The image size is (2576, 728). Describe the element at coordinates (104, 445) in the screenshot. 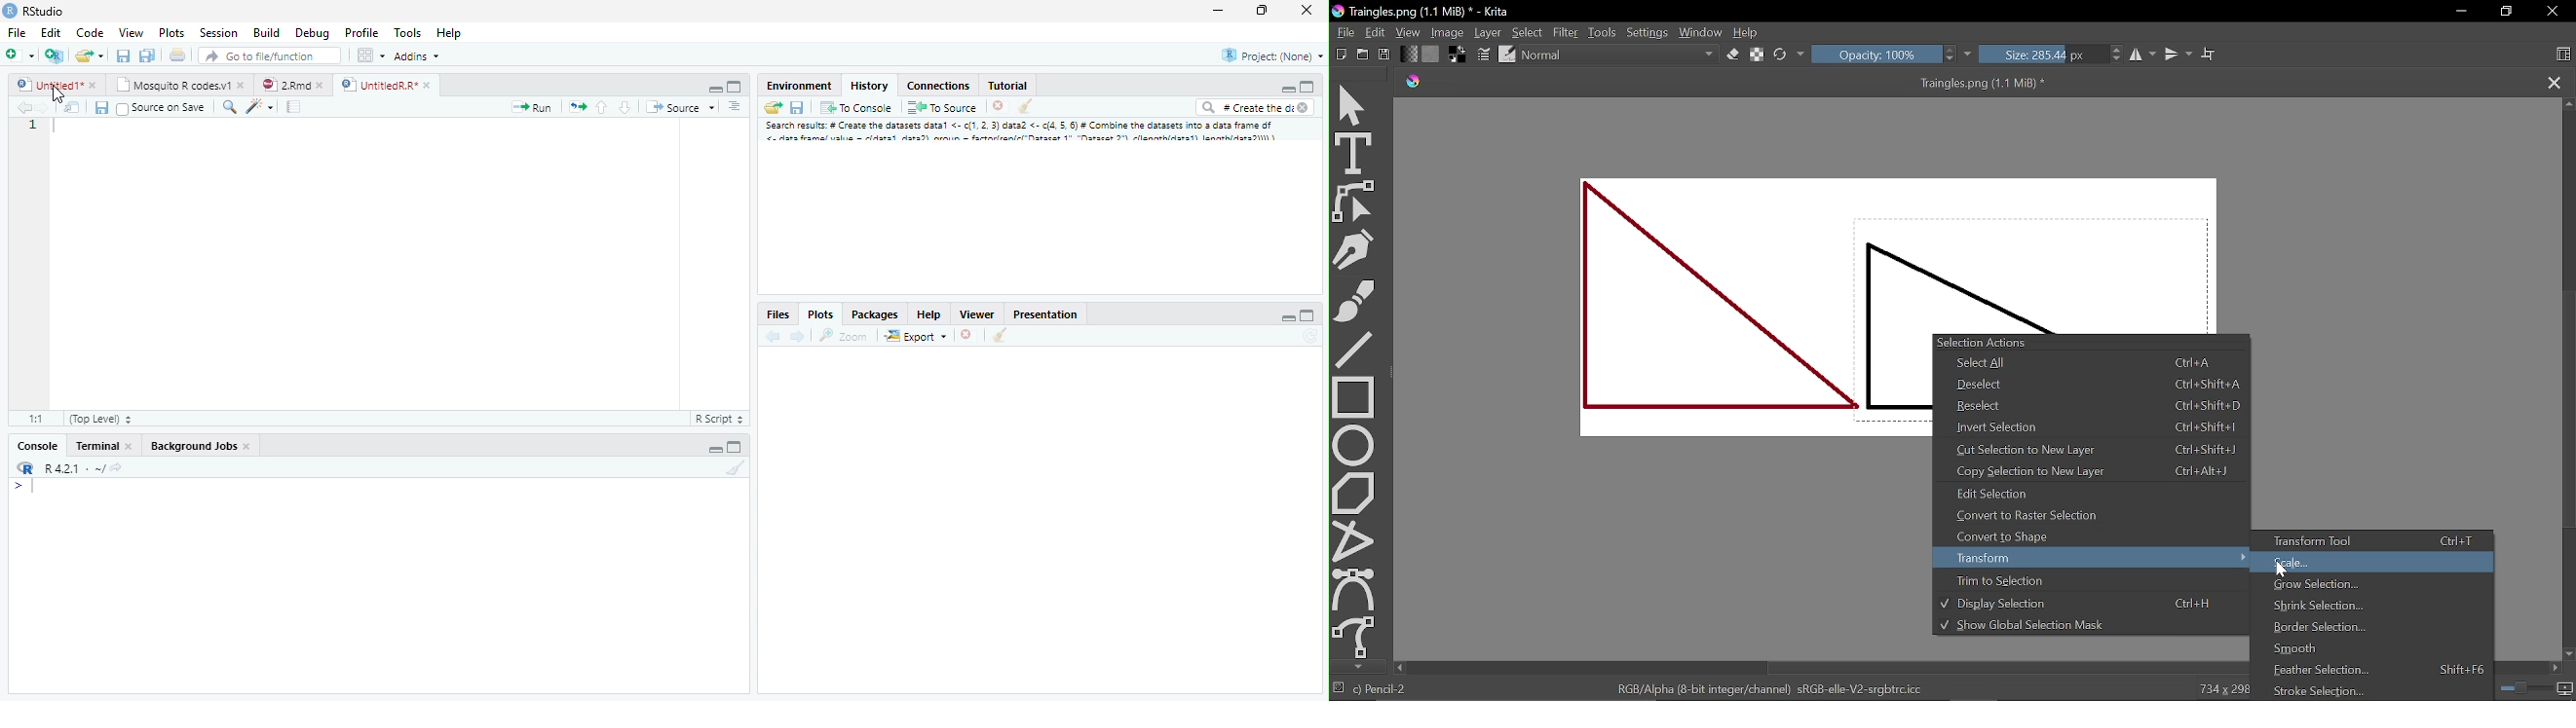

I see `Terminal` at that location.